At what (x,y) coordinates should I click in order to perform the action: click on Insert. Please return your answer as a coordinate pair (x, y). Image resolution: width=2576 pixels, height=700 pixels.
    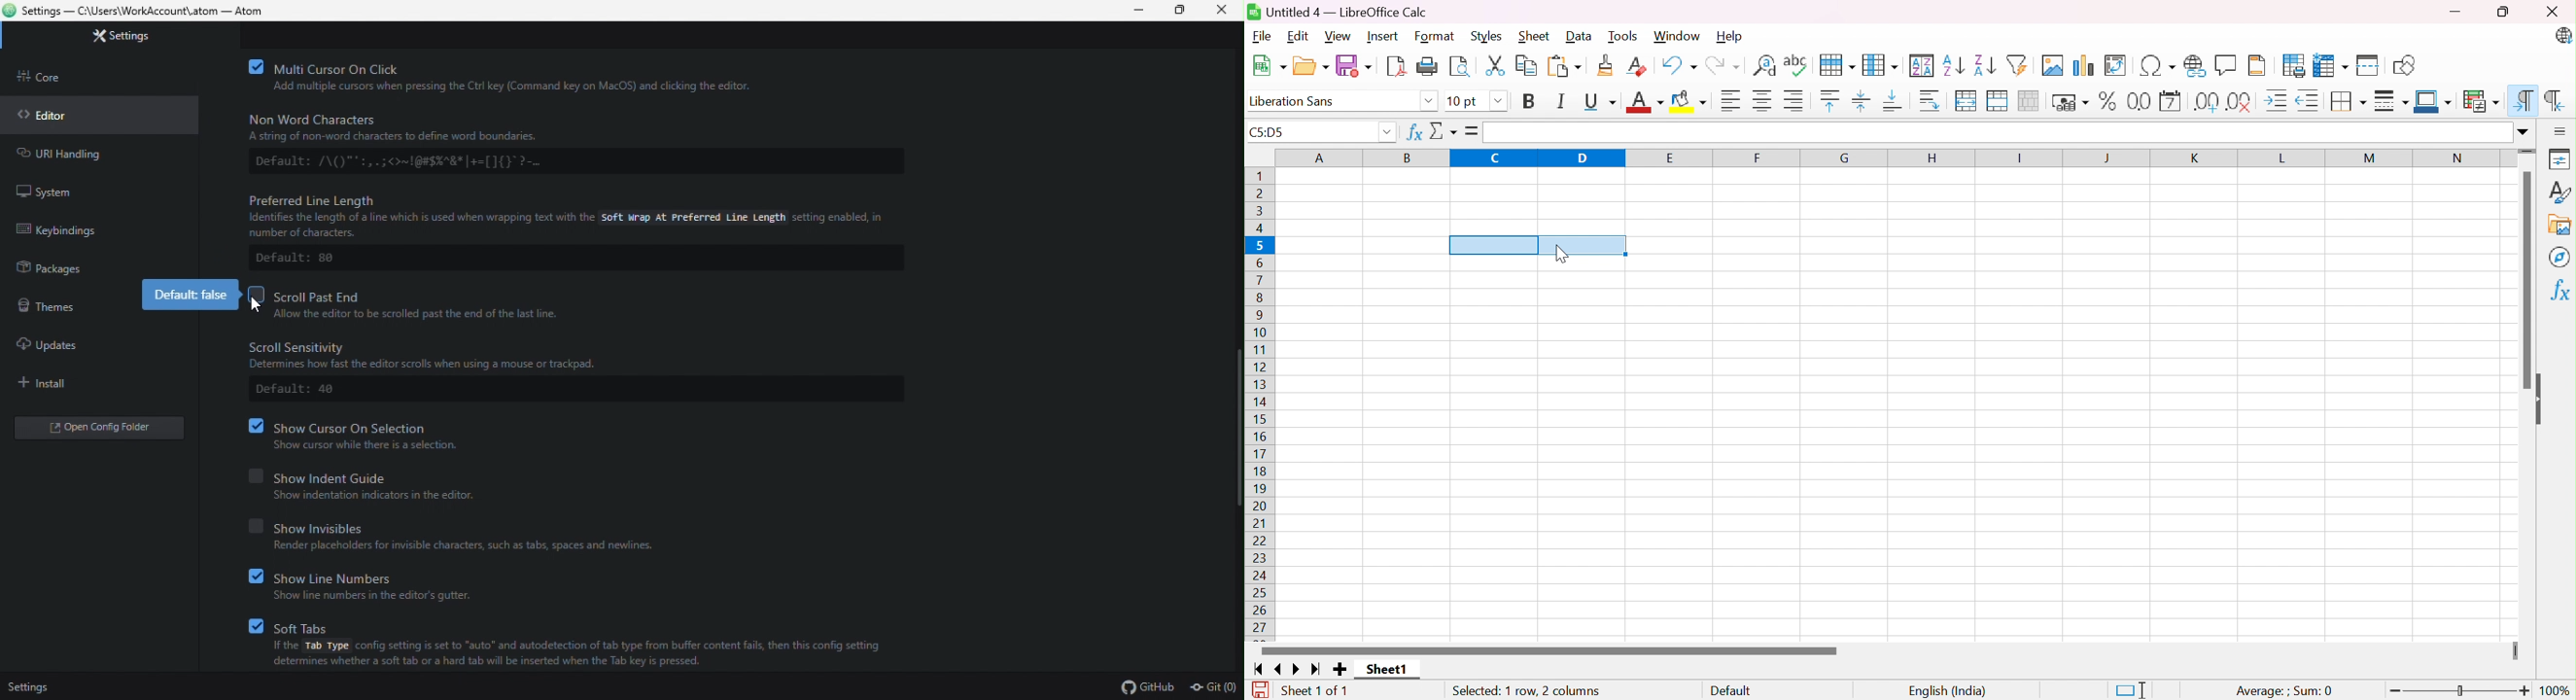
    Looking at the image, I should click on (1384, 35).